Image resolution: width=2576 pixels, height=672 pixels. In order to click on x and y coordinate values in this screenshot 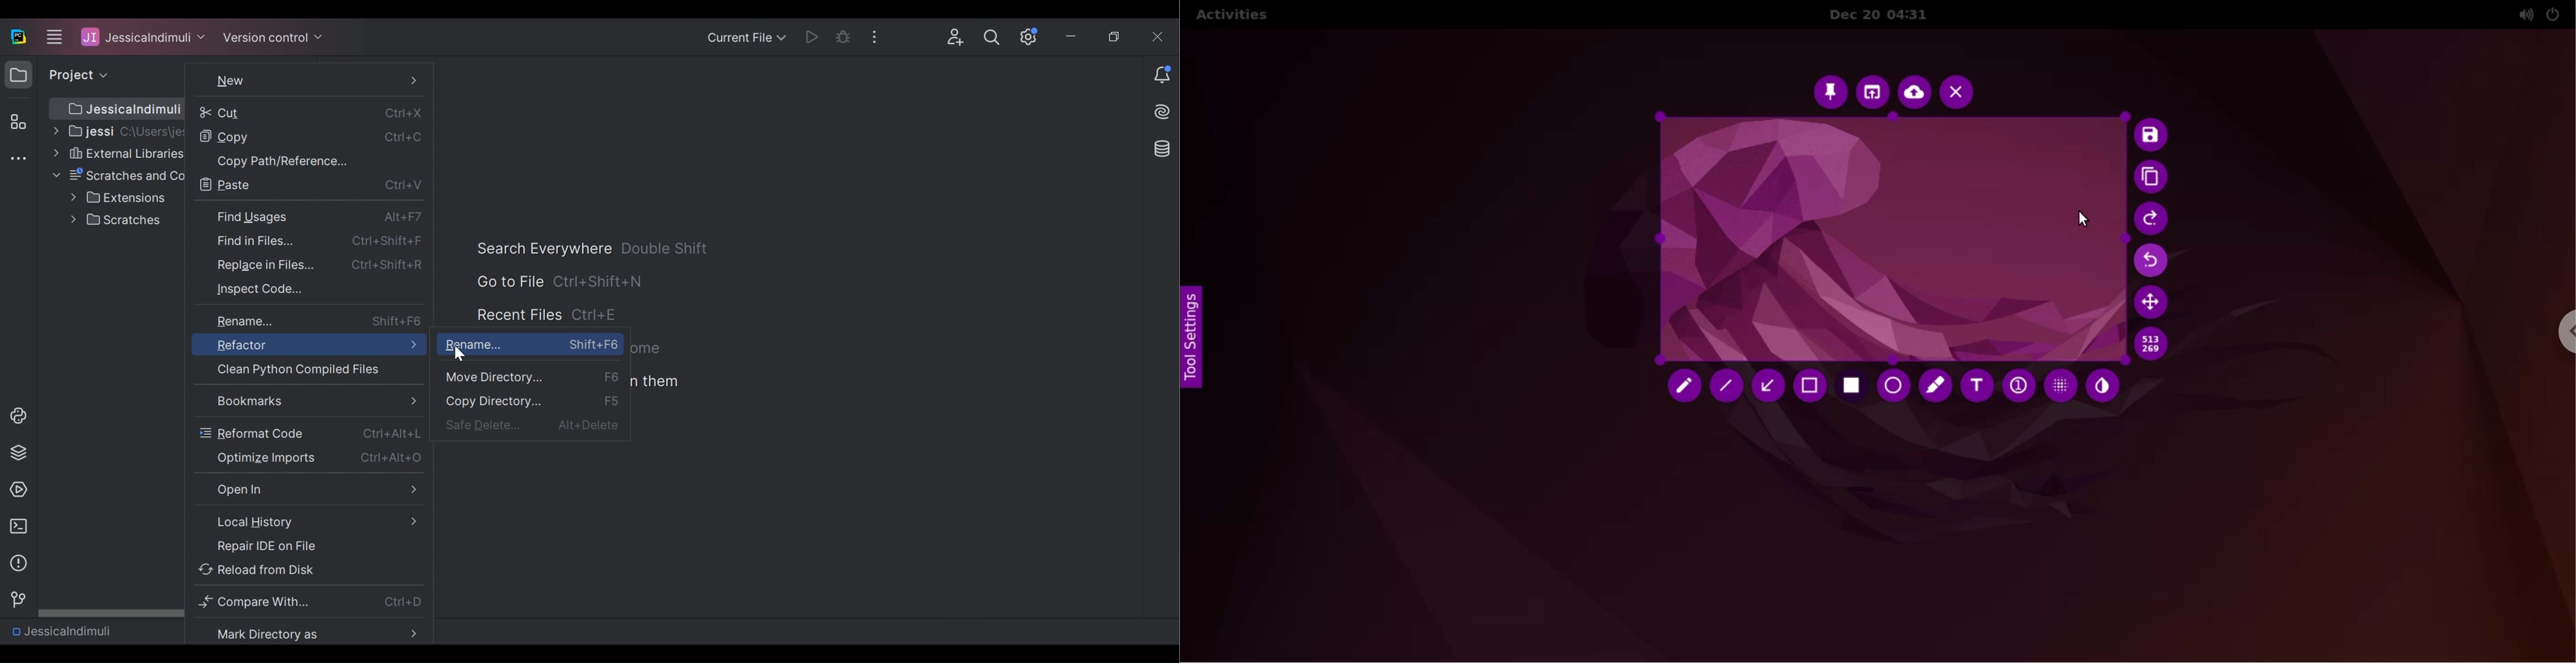, I will do `click(2155, 346)`.